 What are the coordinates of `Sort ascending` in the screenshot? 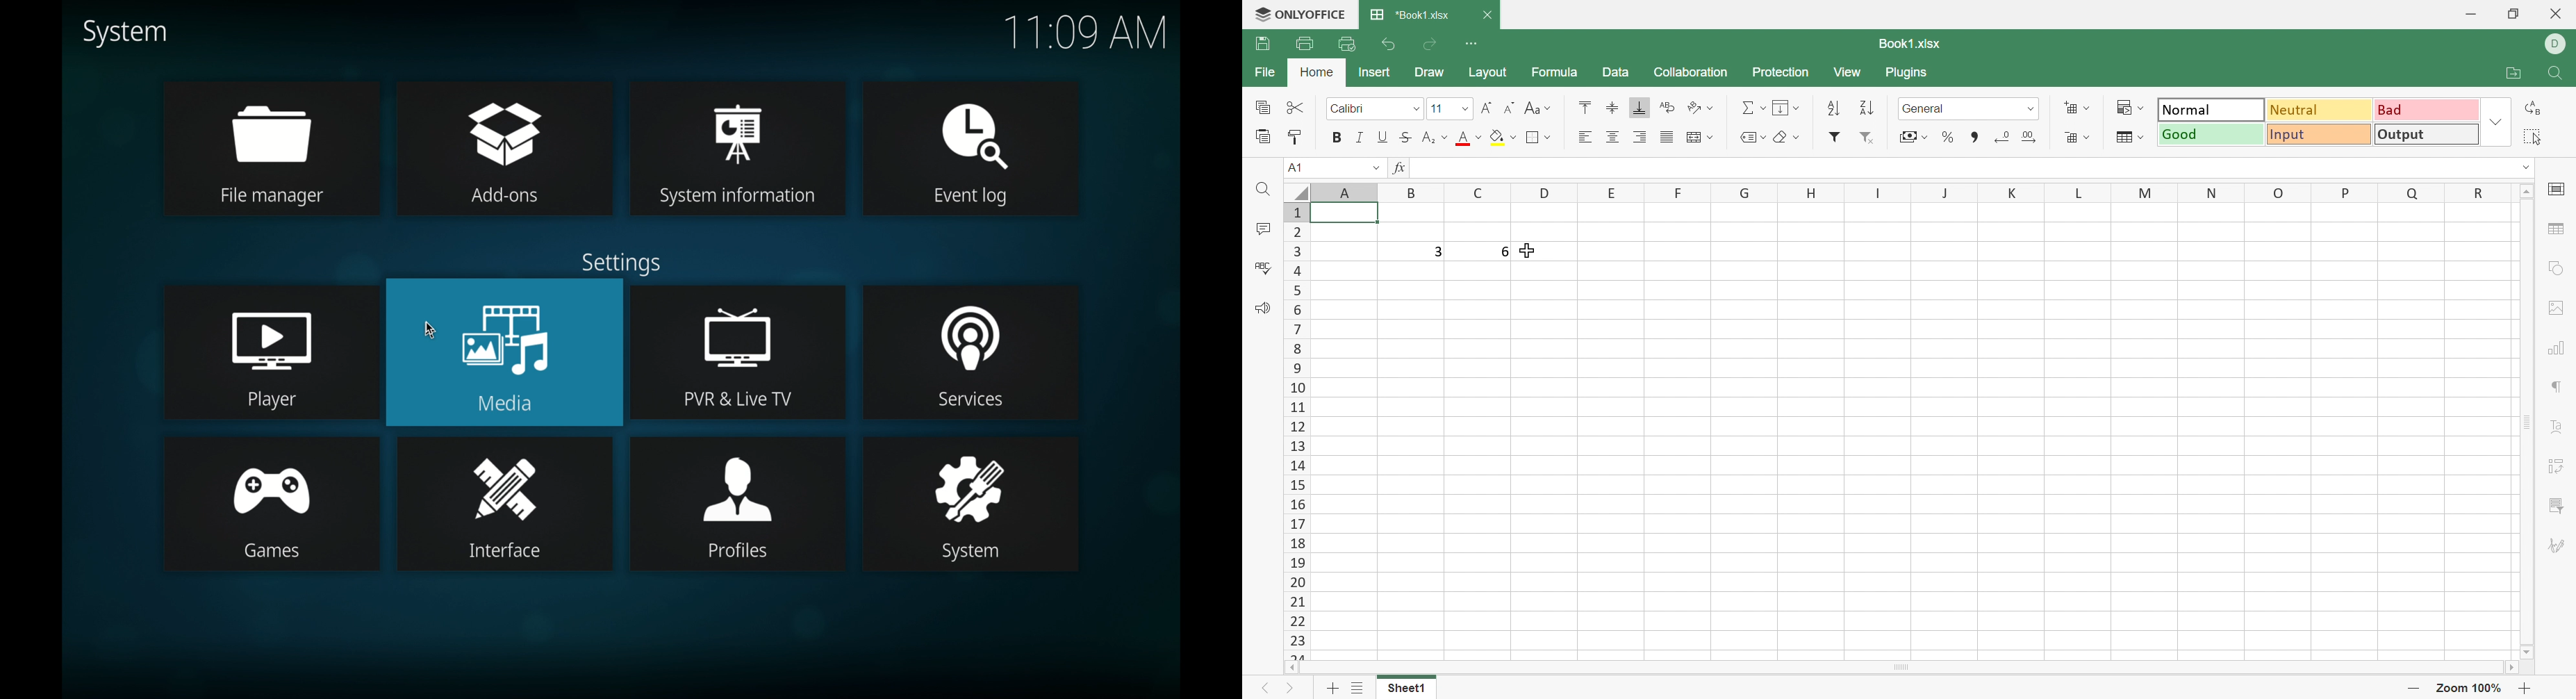 It's located at (1835, 110).